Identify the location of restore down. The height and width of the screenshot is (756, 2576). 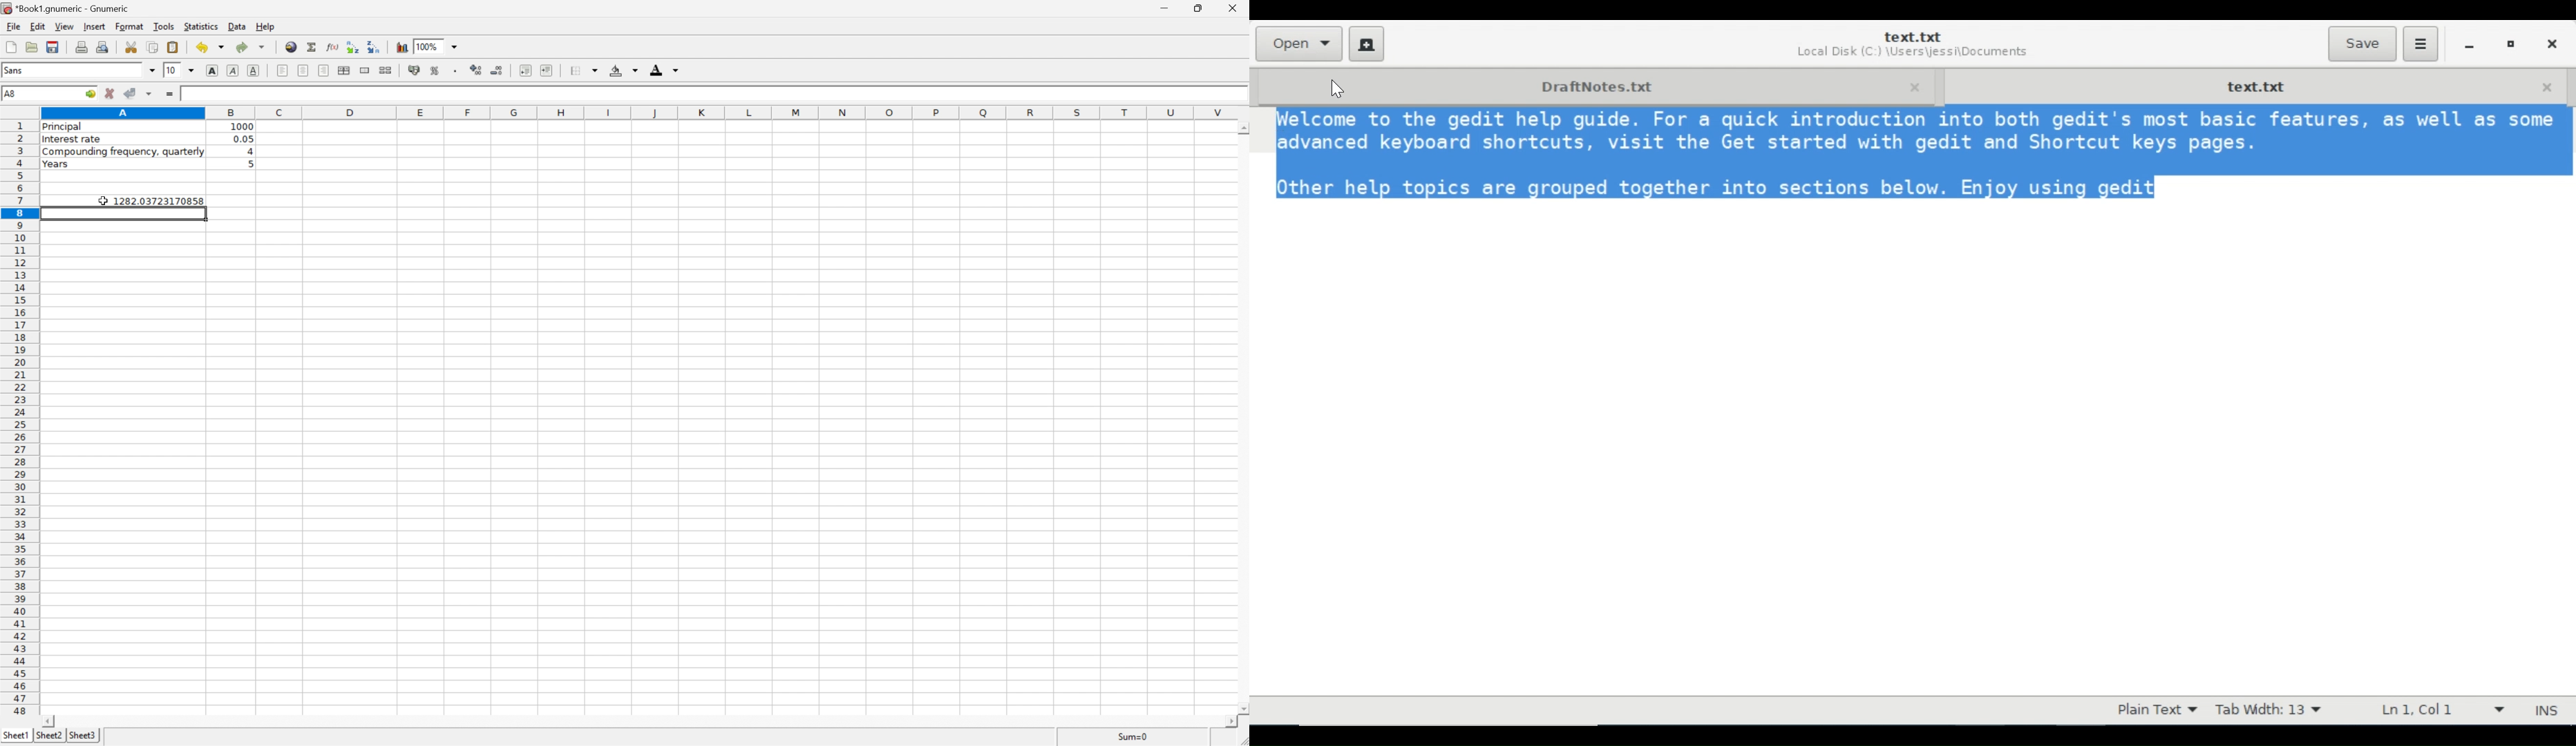
(1200, 8).